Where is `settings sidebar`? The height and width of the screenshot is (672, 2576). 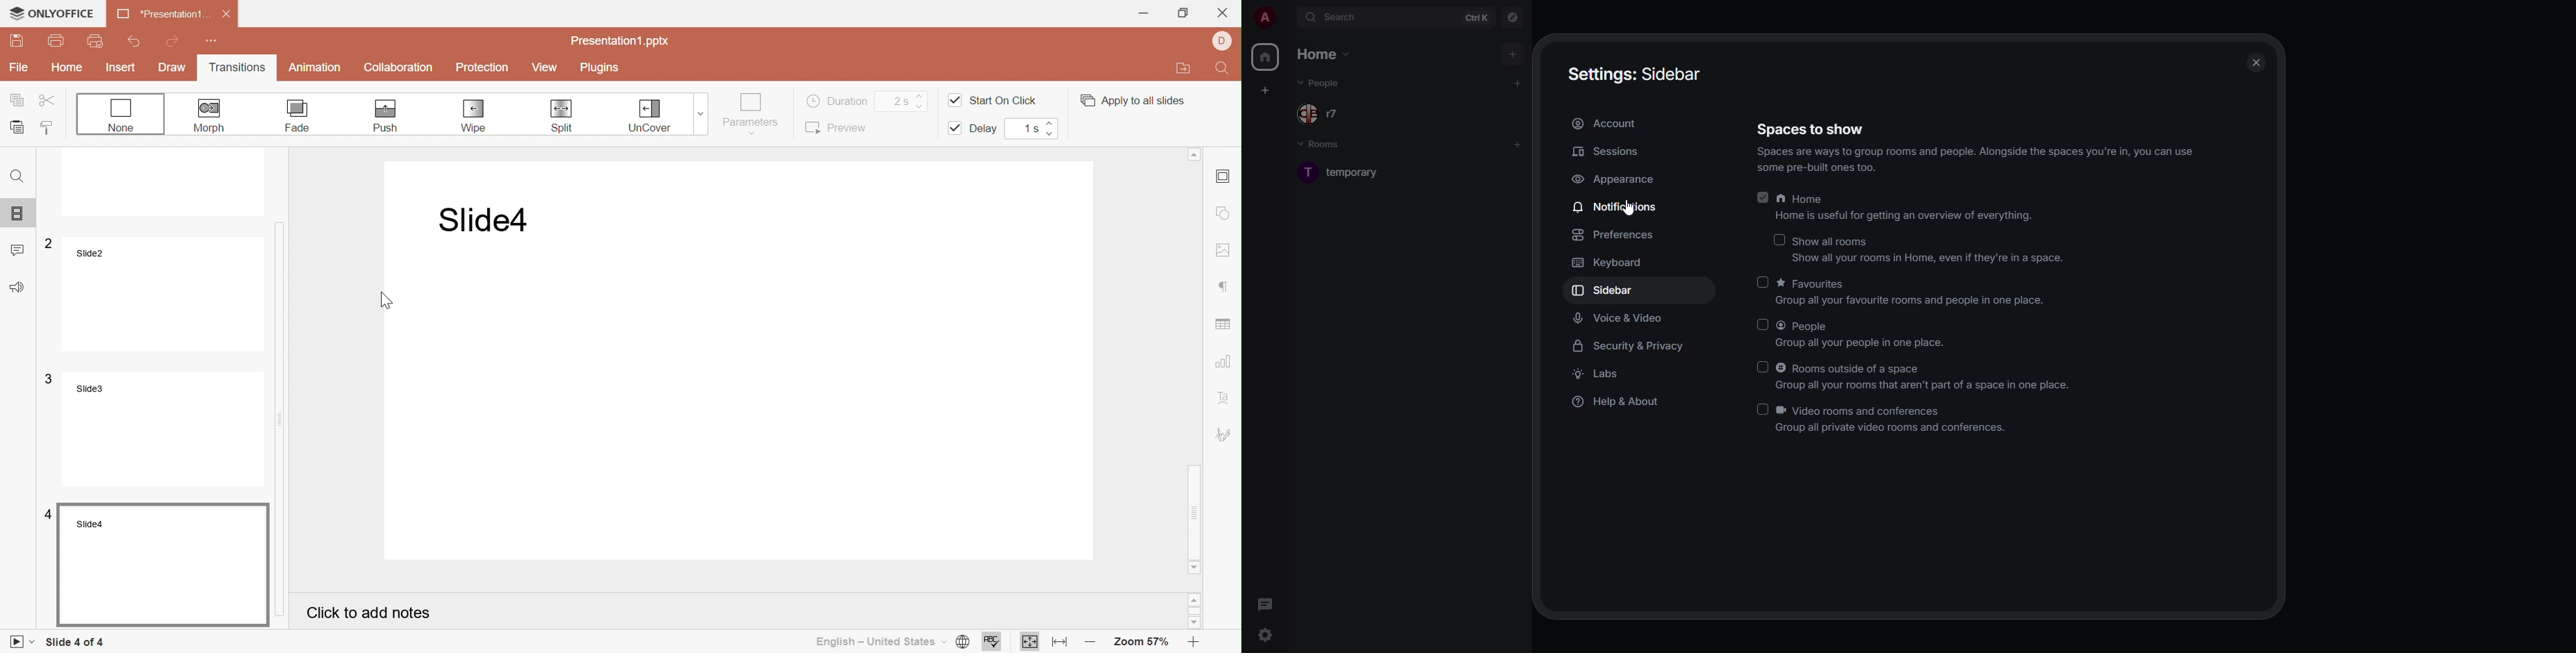
settings sidebar is located at coordinates (1640, 74).